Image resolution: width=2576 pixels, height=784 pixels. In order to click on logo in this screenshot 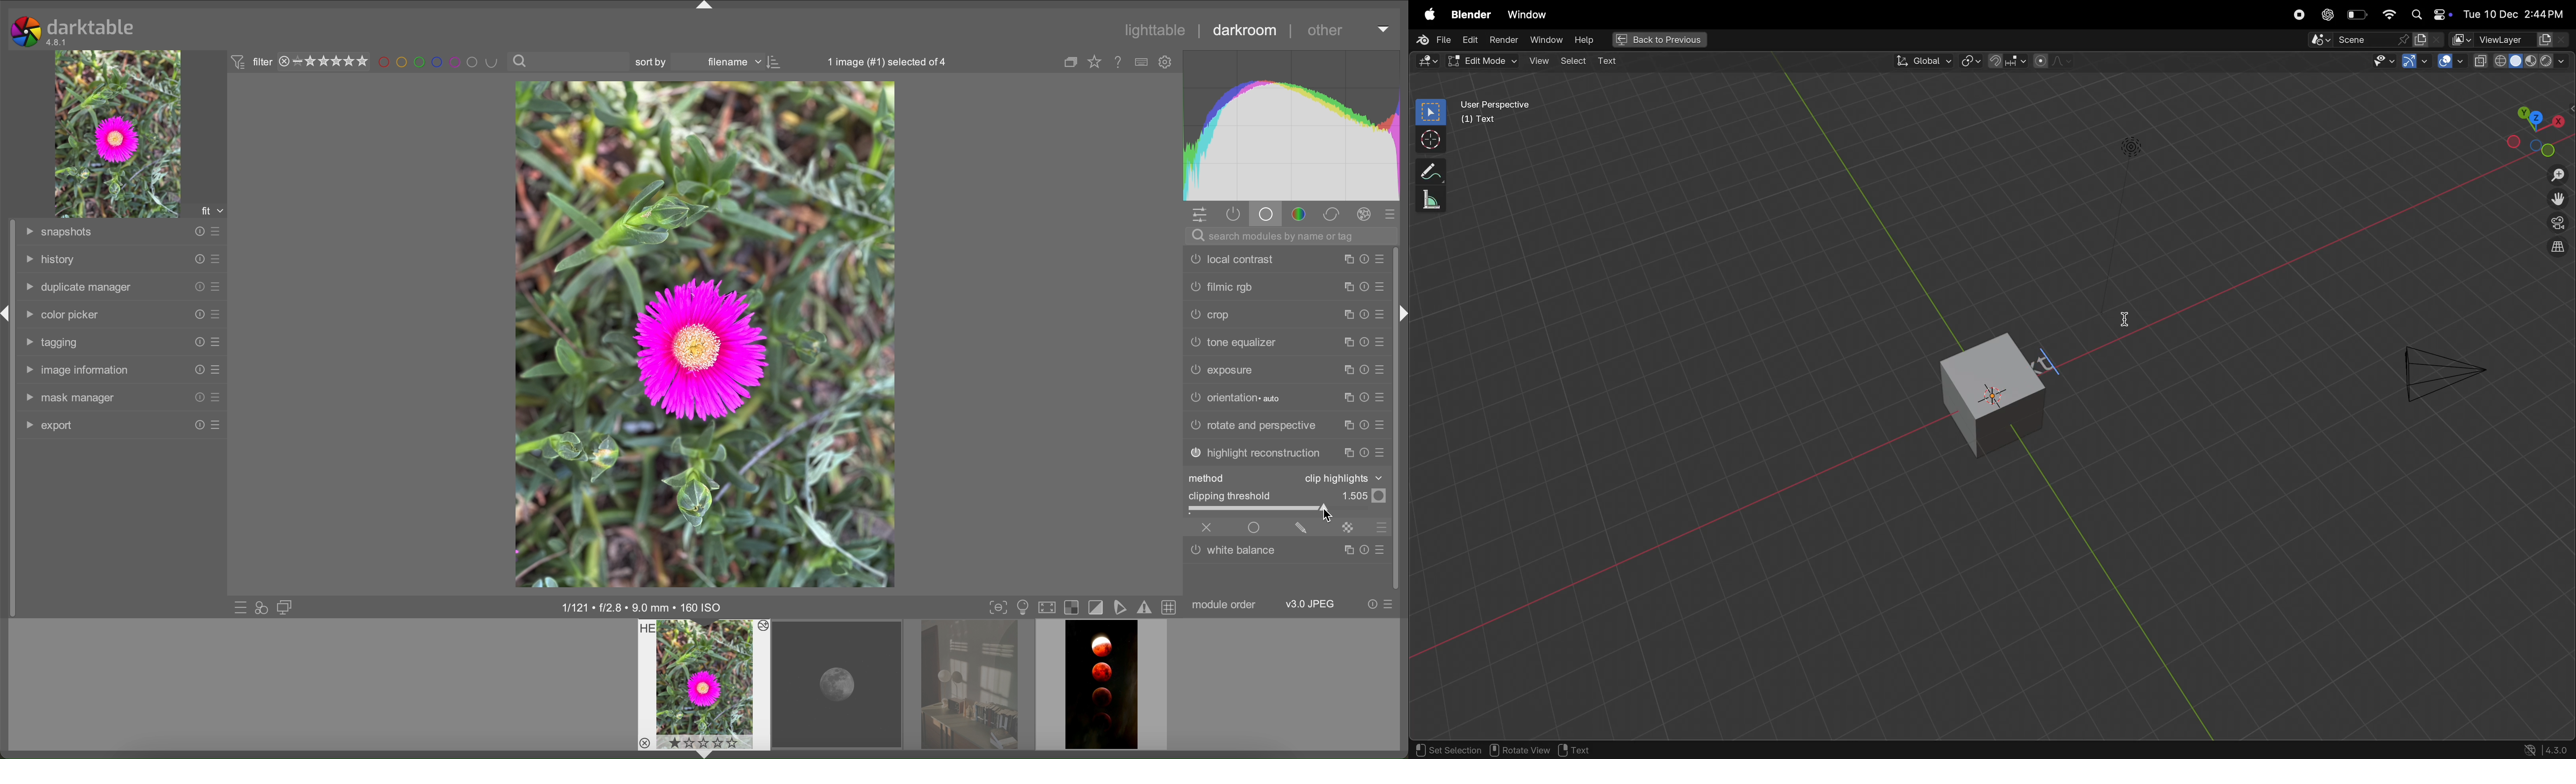, I will do `click(26, 31)`.